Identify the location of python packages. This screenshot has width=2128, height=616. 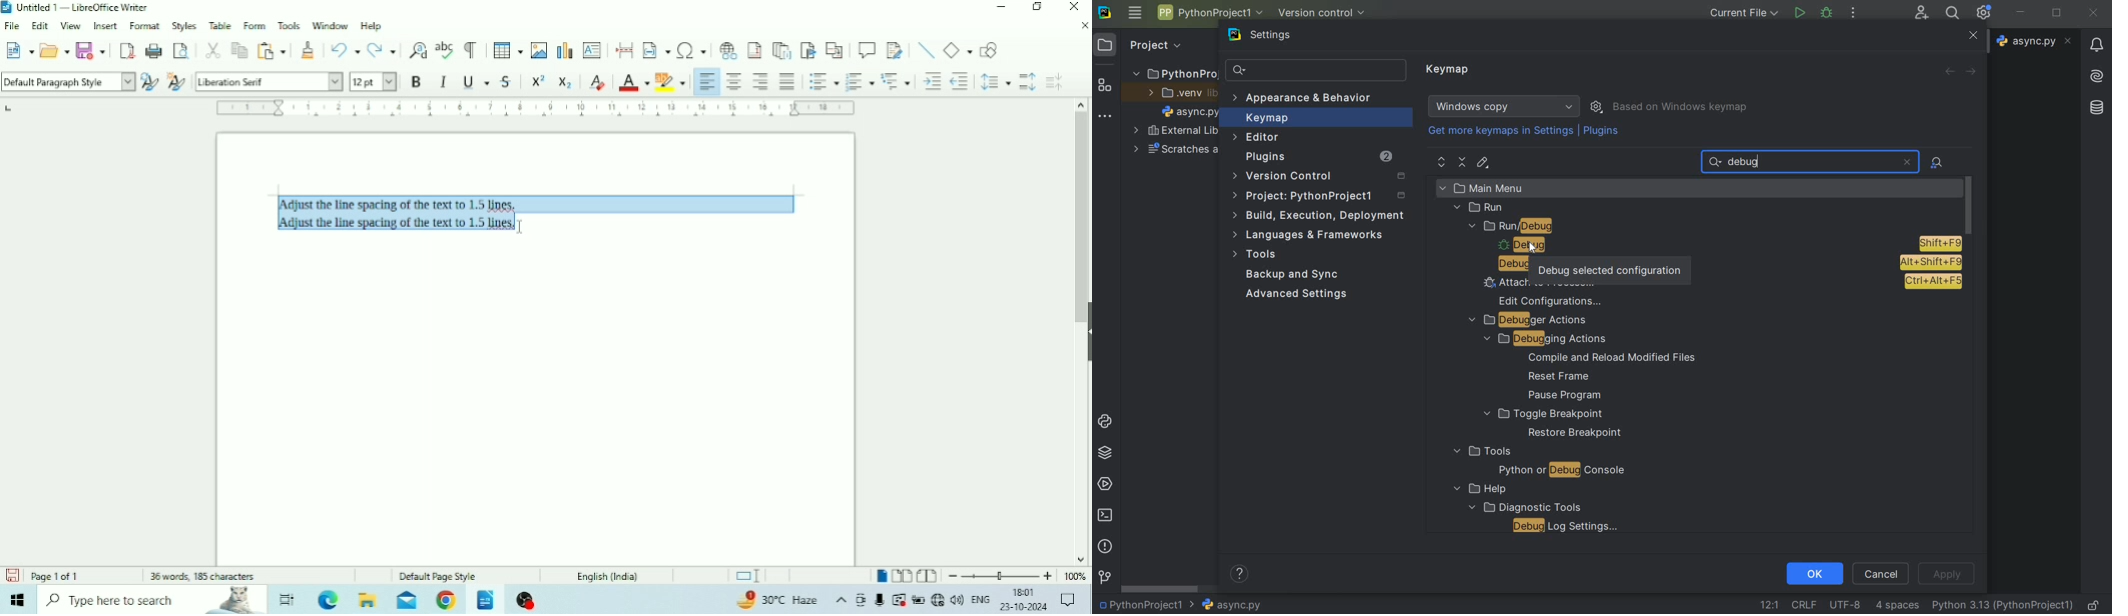
(1107, 453).